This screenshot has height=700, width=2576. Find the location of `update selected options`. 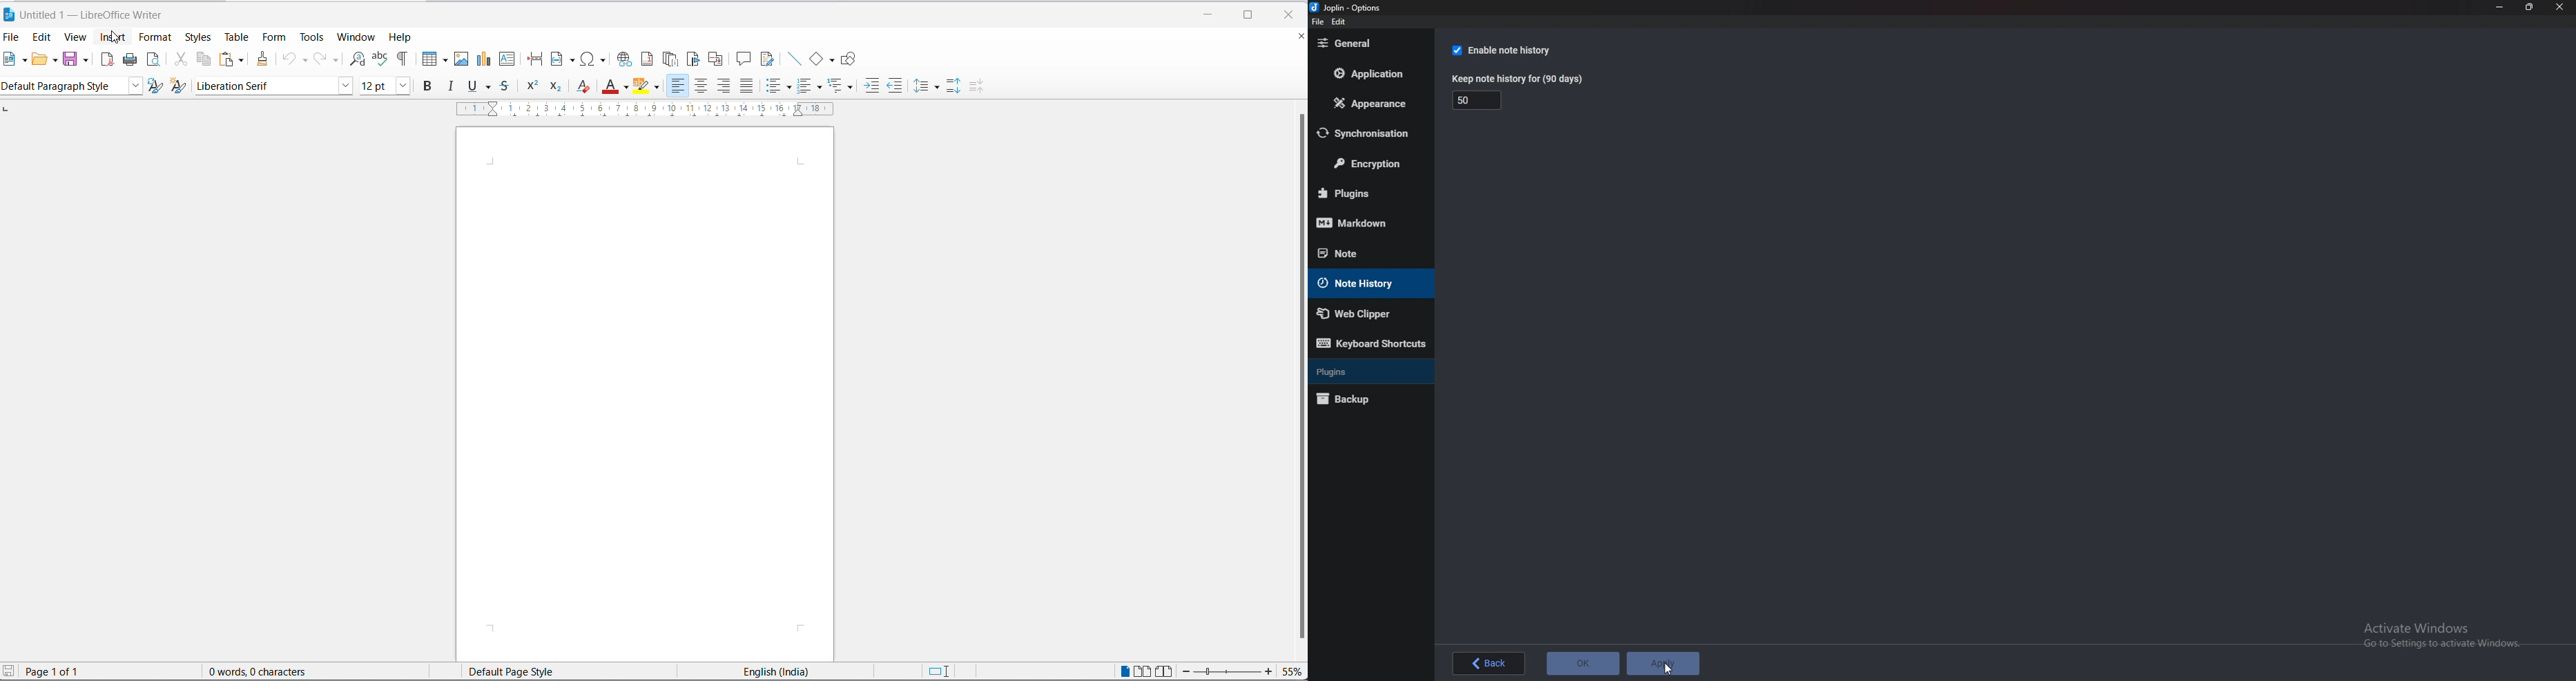

update selected options is located at coordinates (157, 86).